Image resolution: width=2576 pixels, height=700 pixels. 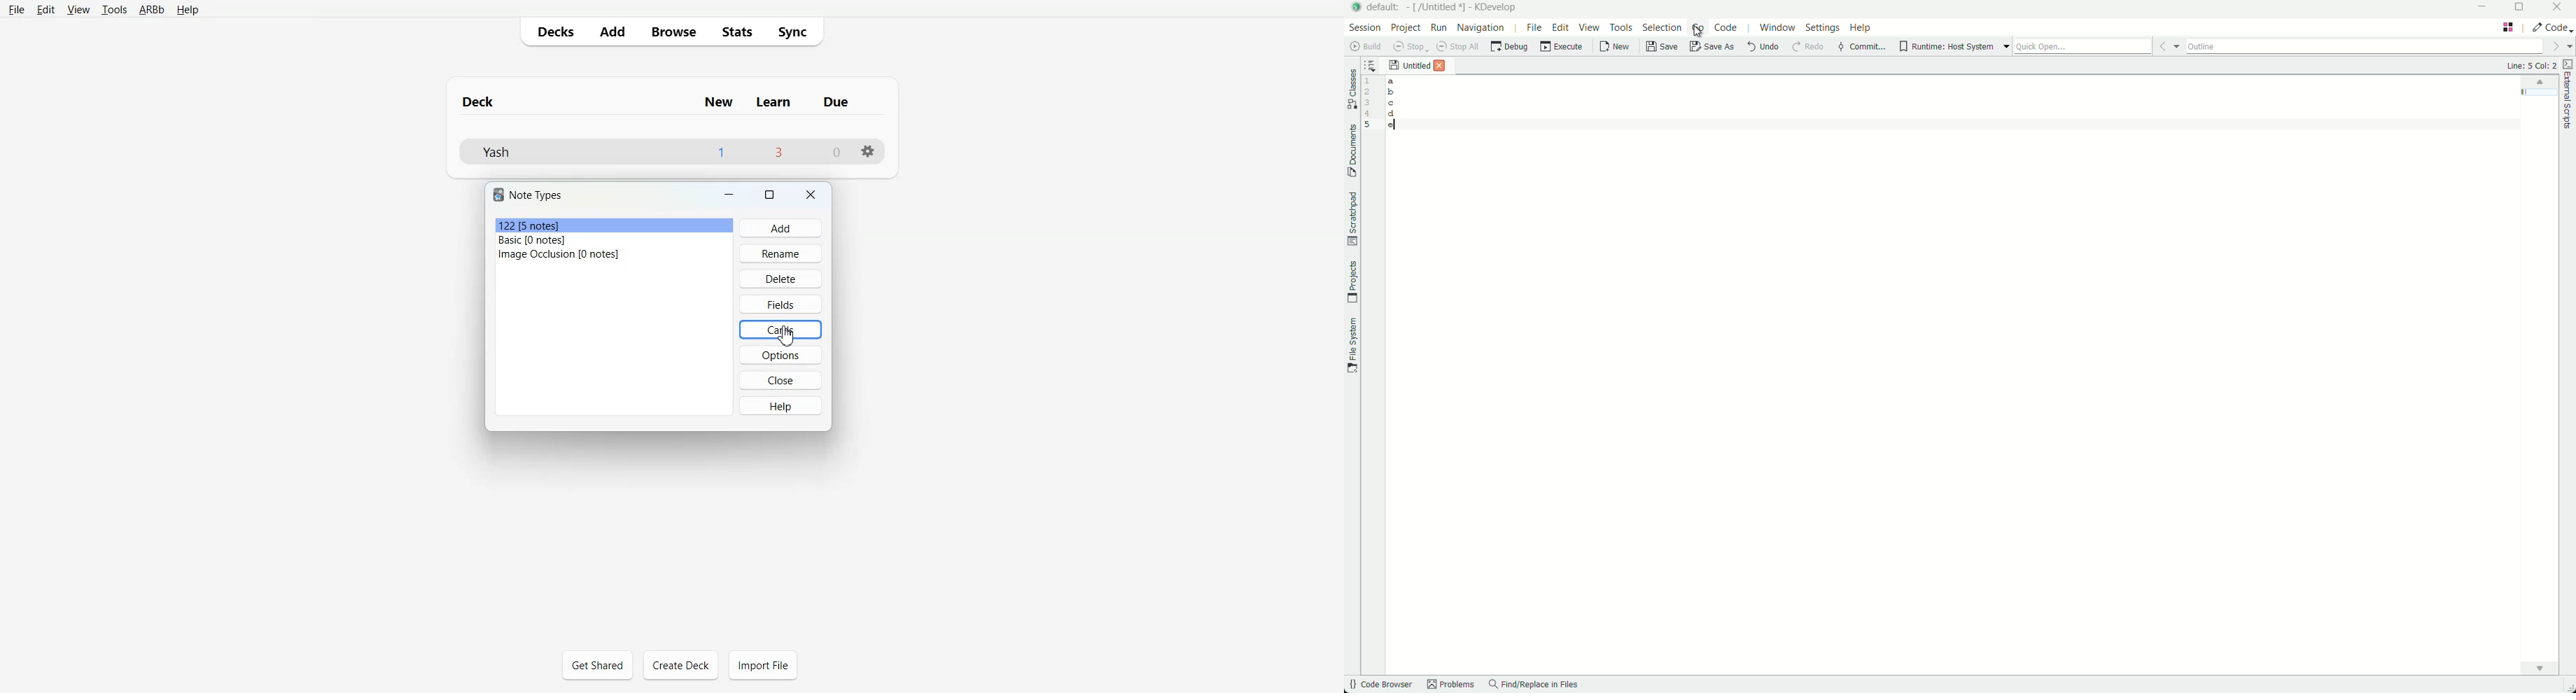 What do you see at coordinates (553, 31) in the screenshot?
I see `Decks ` at bounding box center [553, 31].